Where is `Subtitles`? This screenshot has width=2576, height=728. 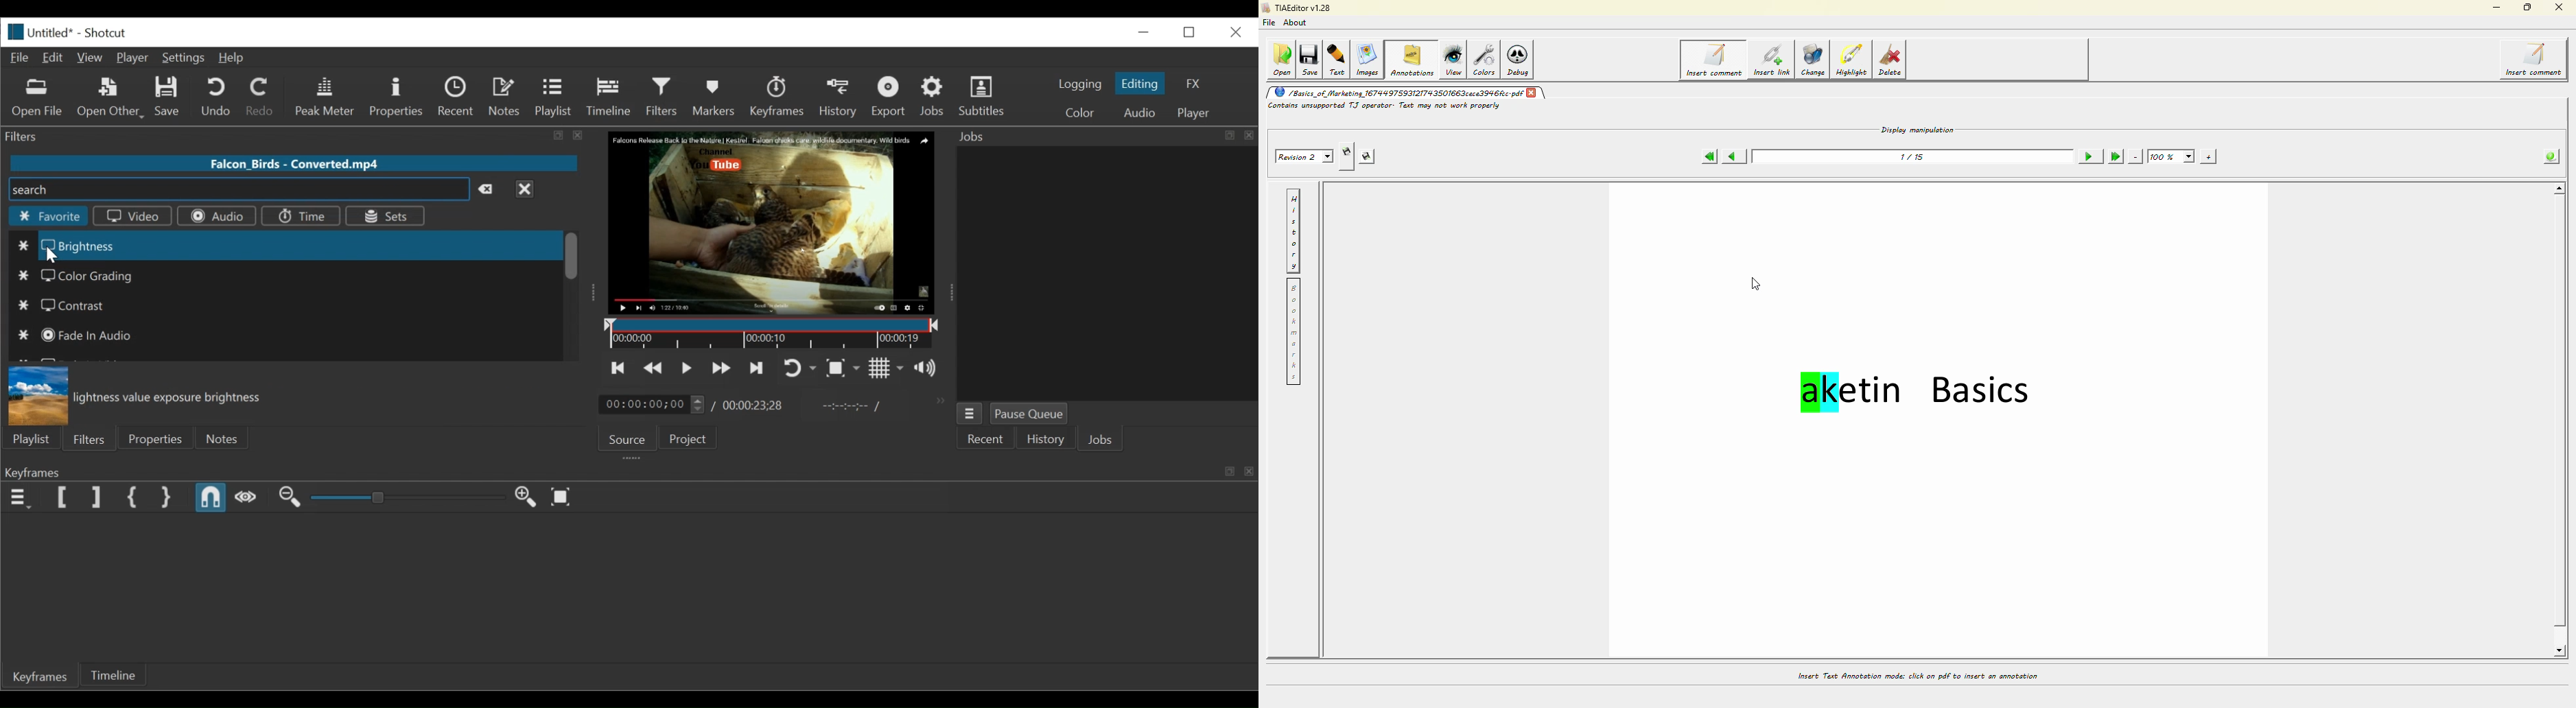 Subtitles is located at coordinates (982, 96).